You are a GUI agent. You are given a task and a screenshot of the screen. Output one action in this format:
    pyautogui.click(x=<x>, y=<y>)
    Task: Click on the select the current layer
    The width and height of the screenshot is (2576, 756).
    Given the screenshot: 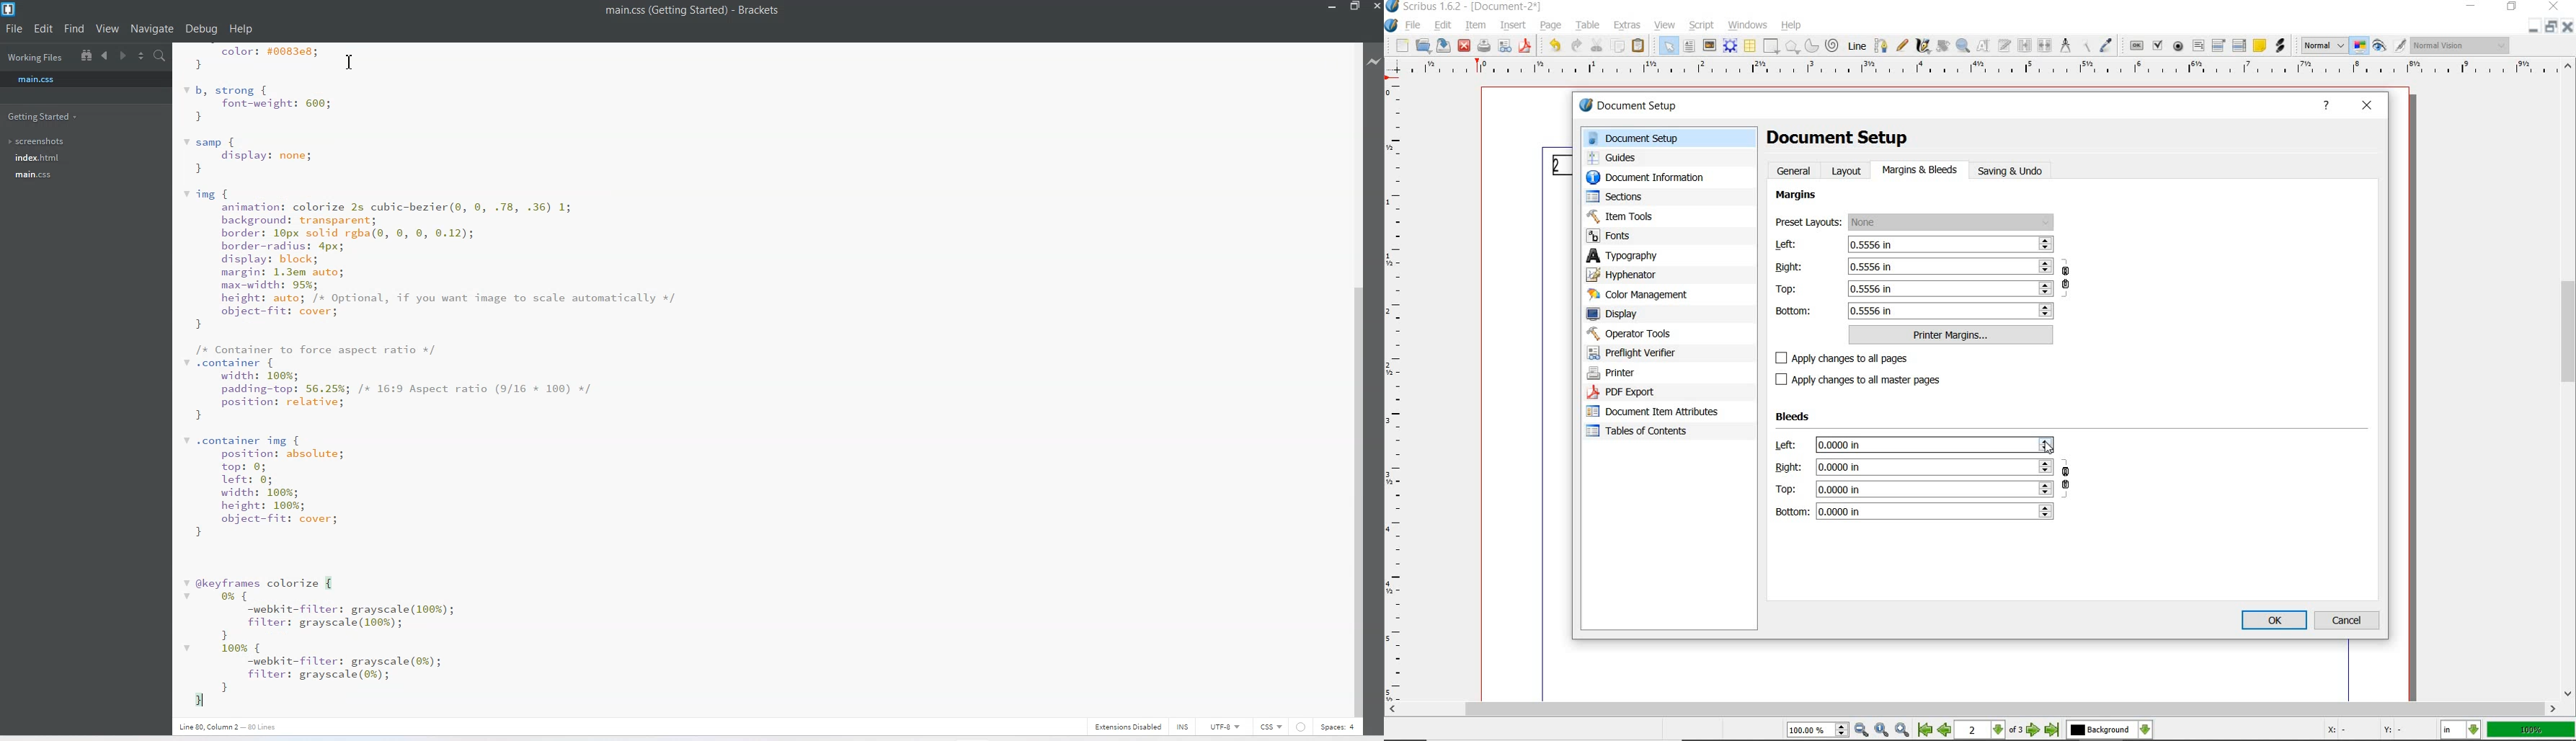 What is the action you would take?
    pyautogui.click(x=2109, y=730)
    